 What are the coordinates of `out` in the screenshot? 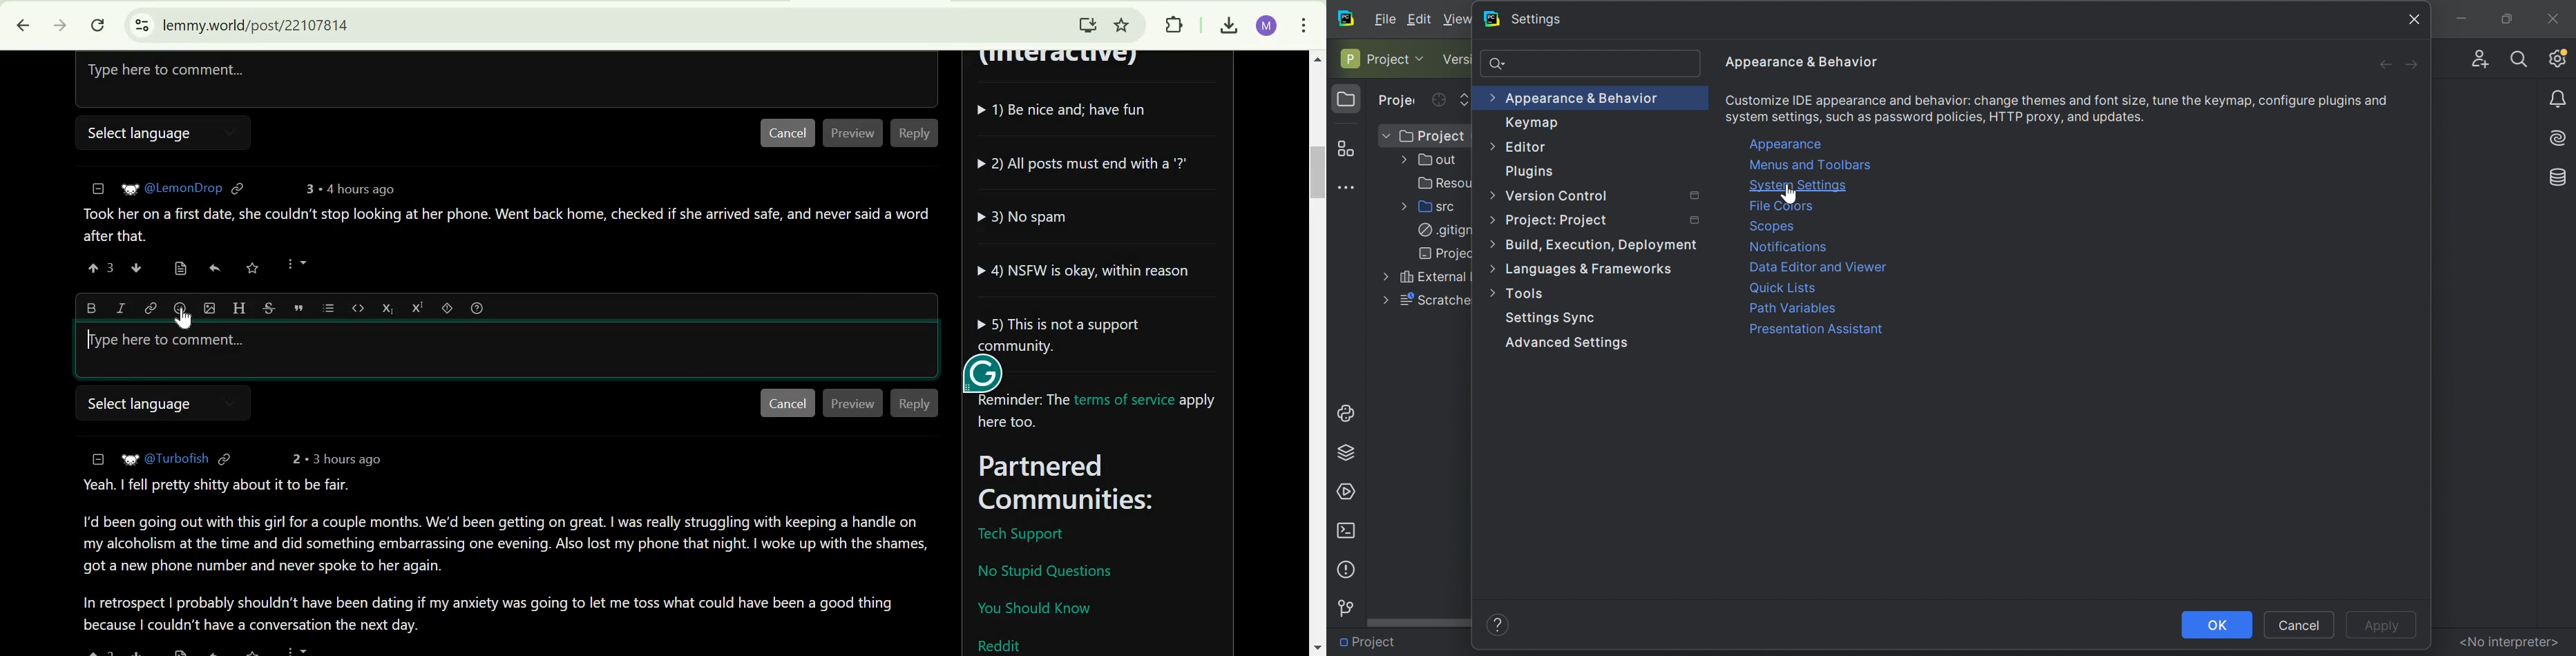 It's located at (1434, 160).